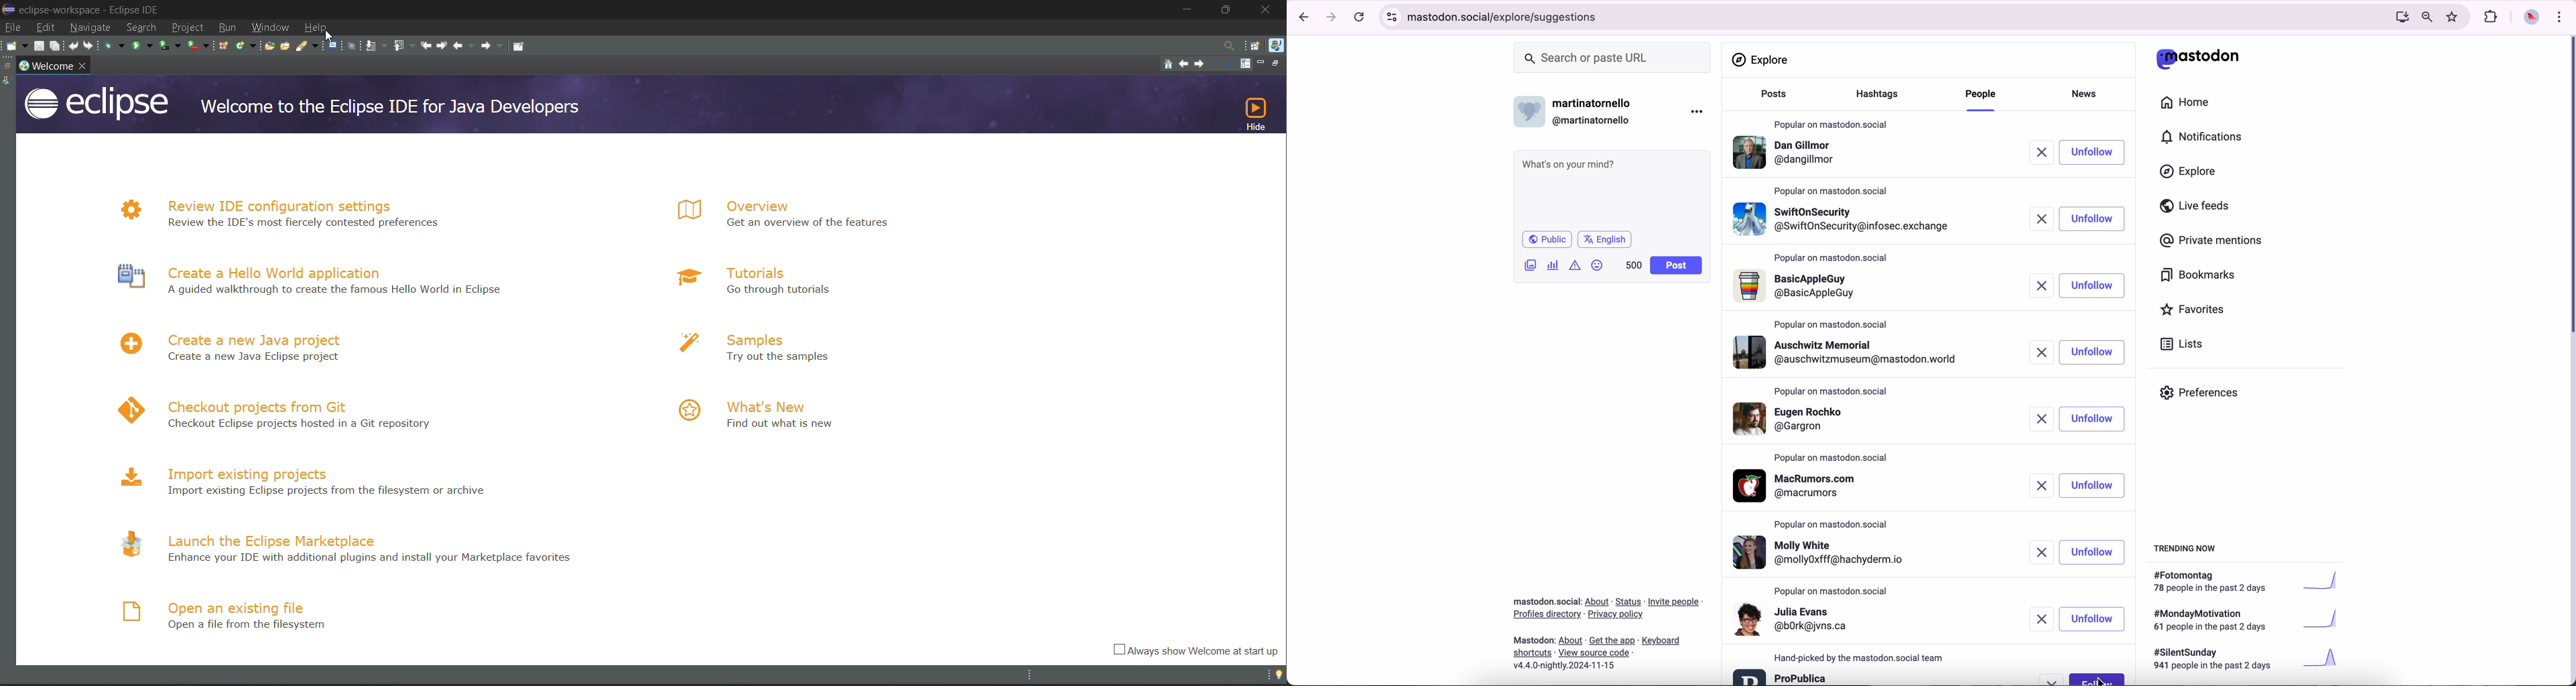 This screenshot has height=700, width=2576. I want to click on scroll bar, so click(2568, 188).